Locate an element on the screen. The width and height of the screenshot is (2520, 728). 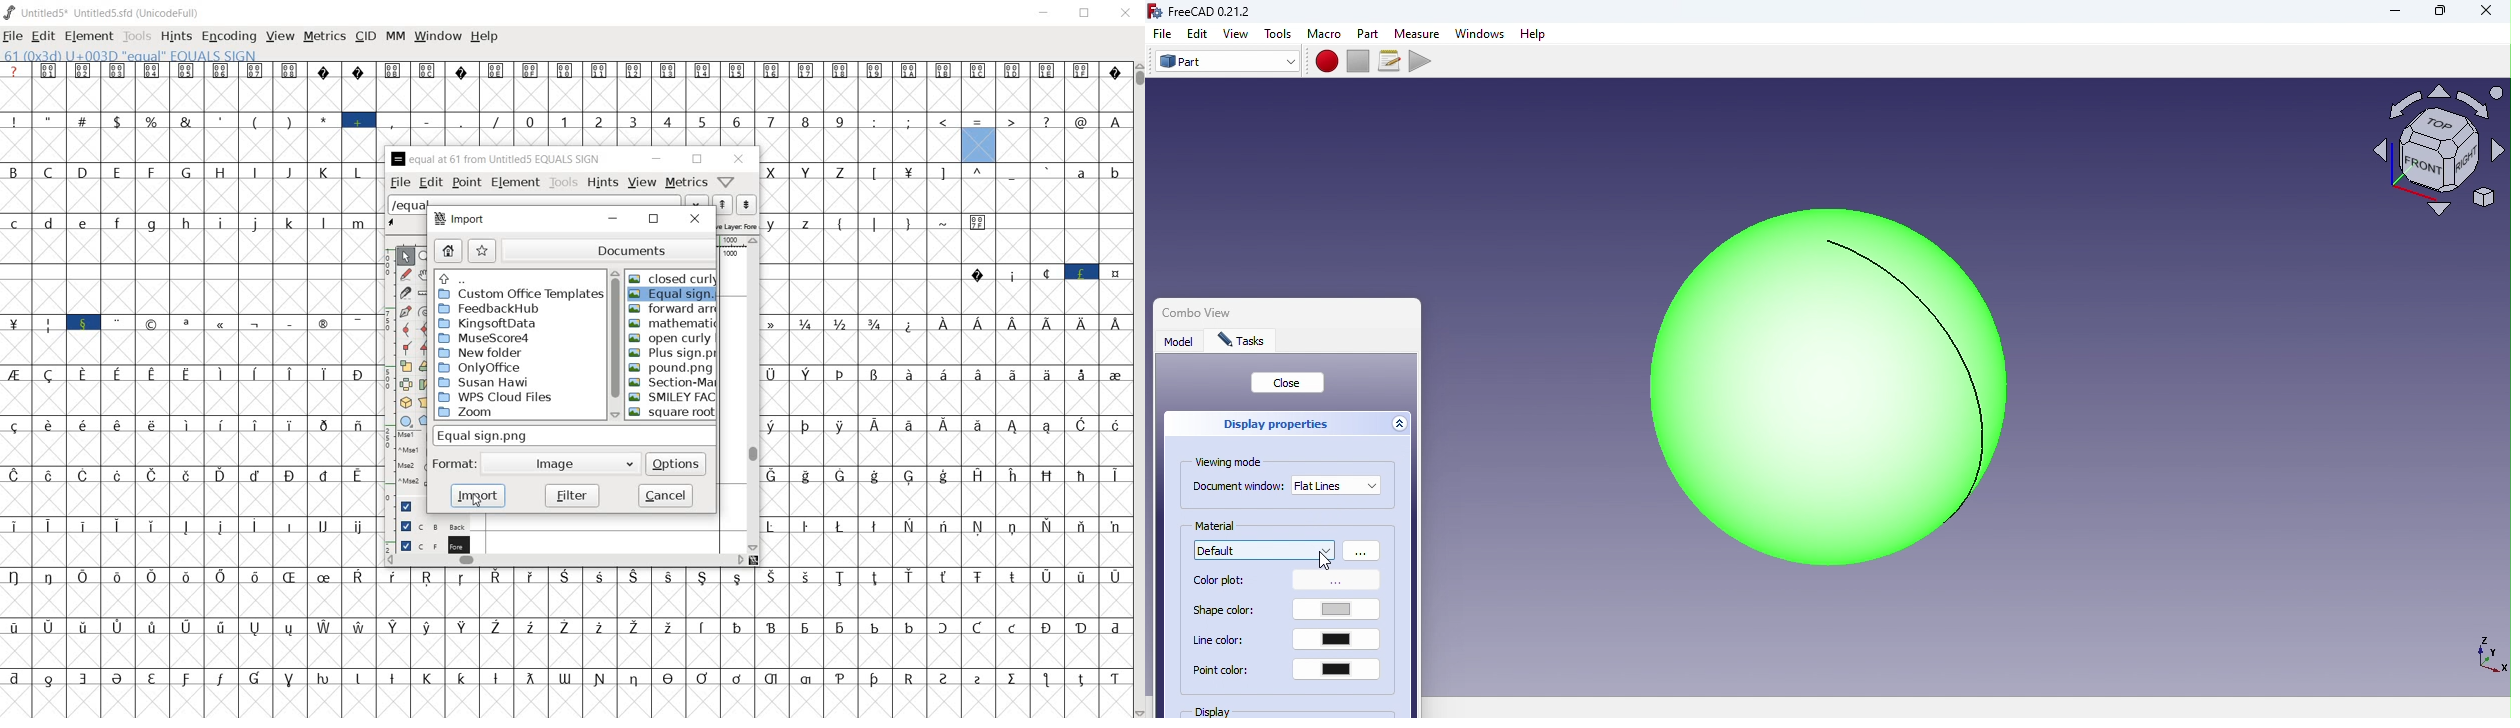
scrollbar is located at coordinates (1138, 390).